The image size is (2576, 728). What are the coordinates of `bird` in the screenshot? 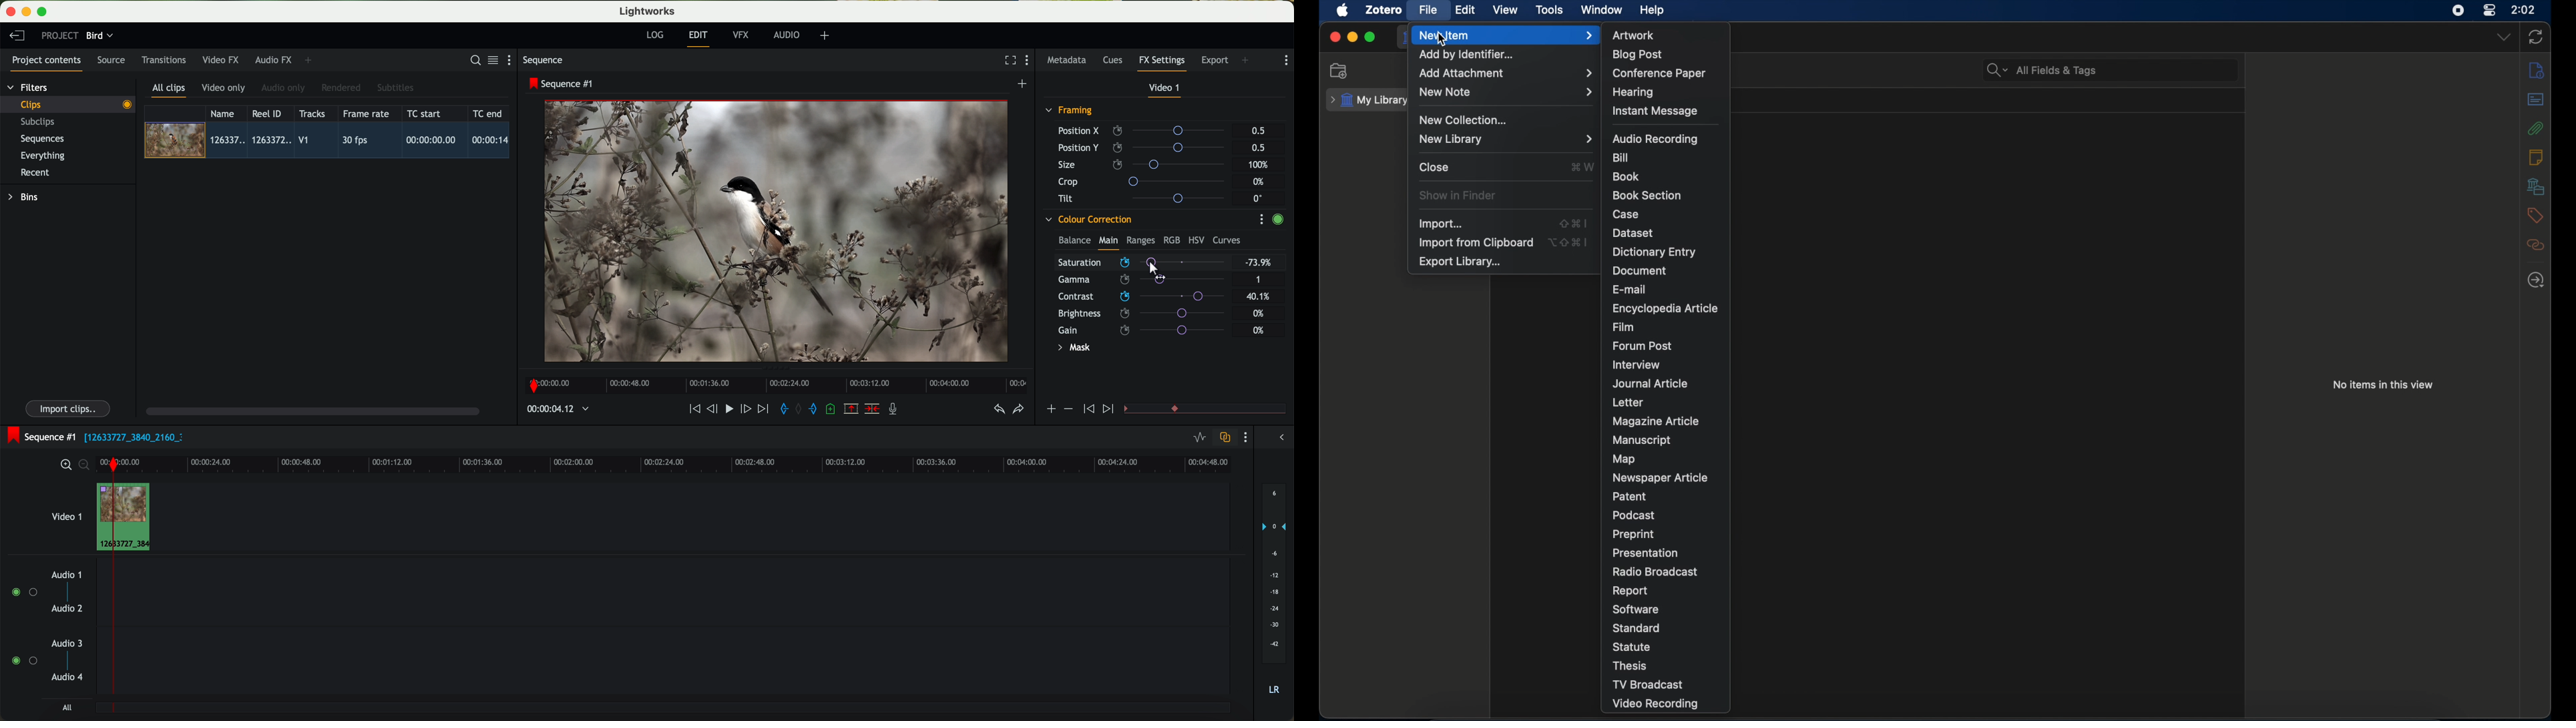 It's located at (99, 36).